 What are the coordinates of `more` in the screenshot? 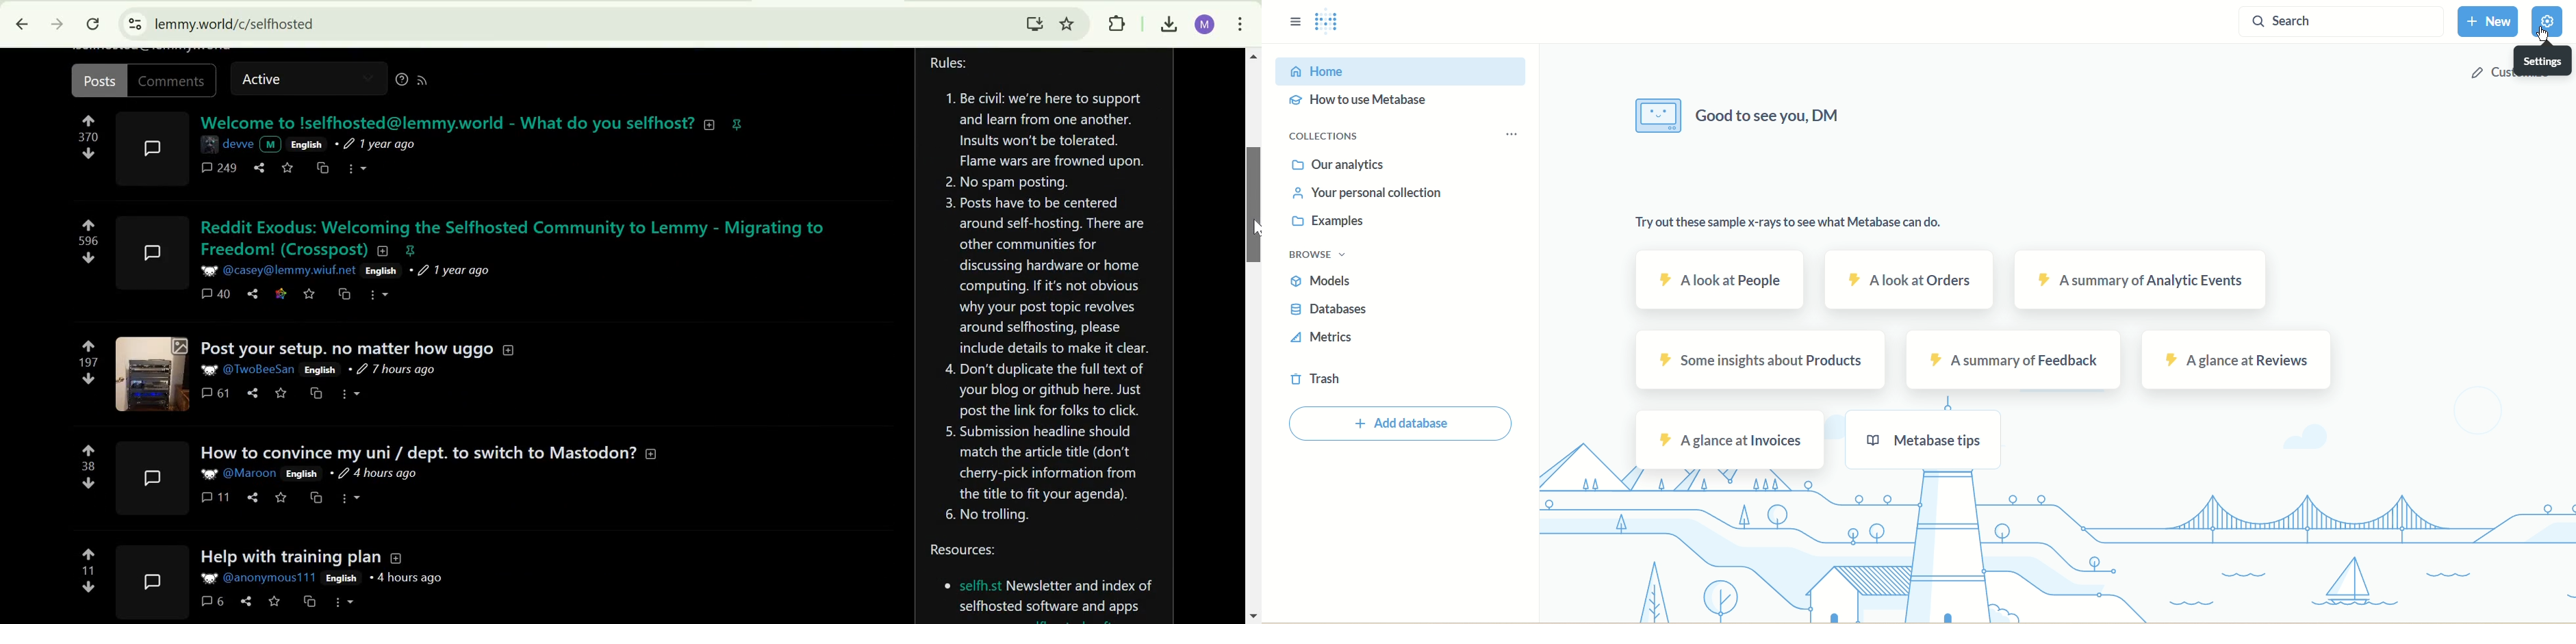 It's located at (382, 296).